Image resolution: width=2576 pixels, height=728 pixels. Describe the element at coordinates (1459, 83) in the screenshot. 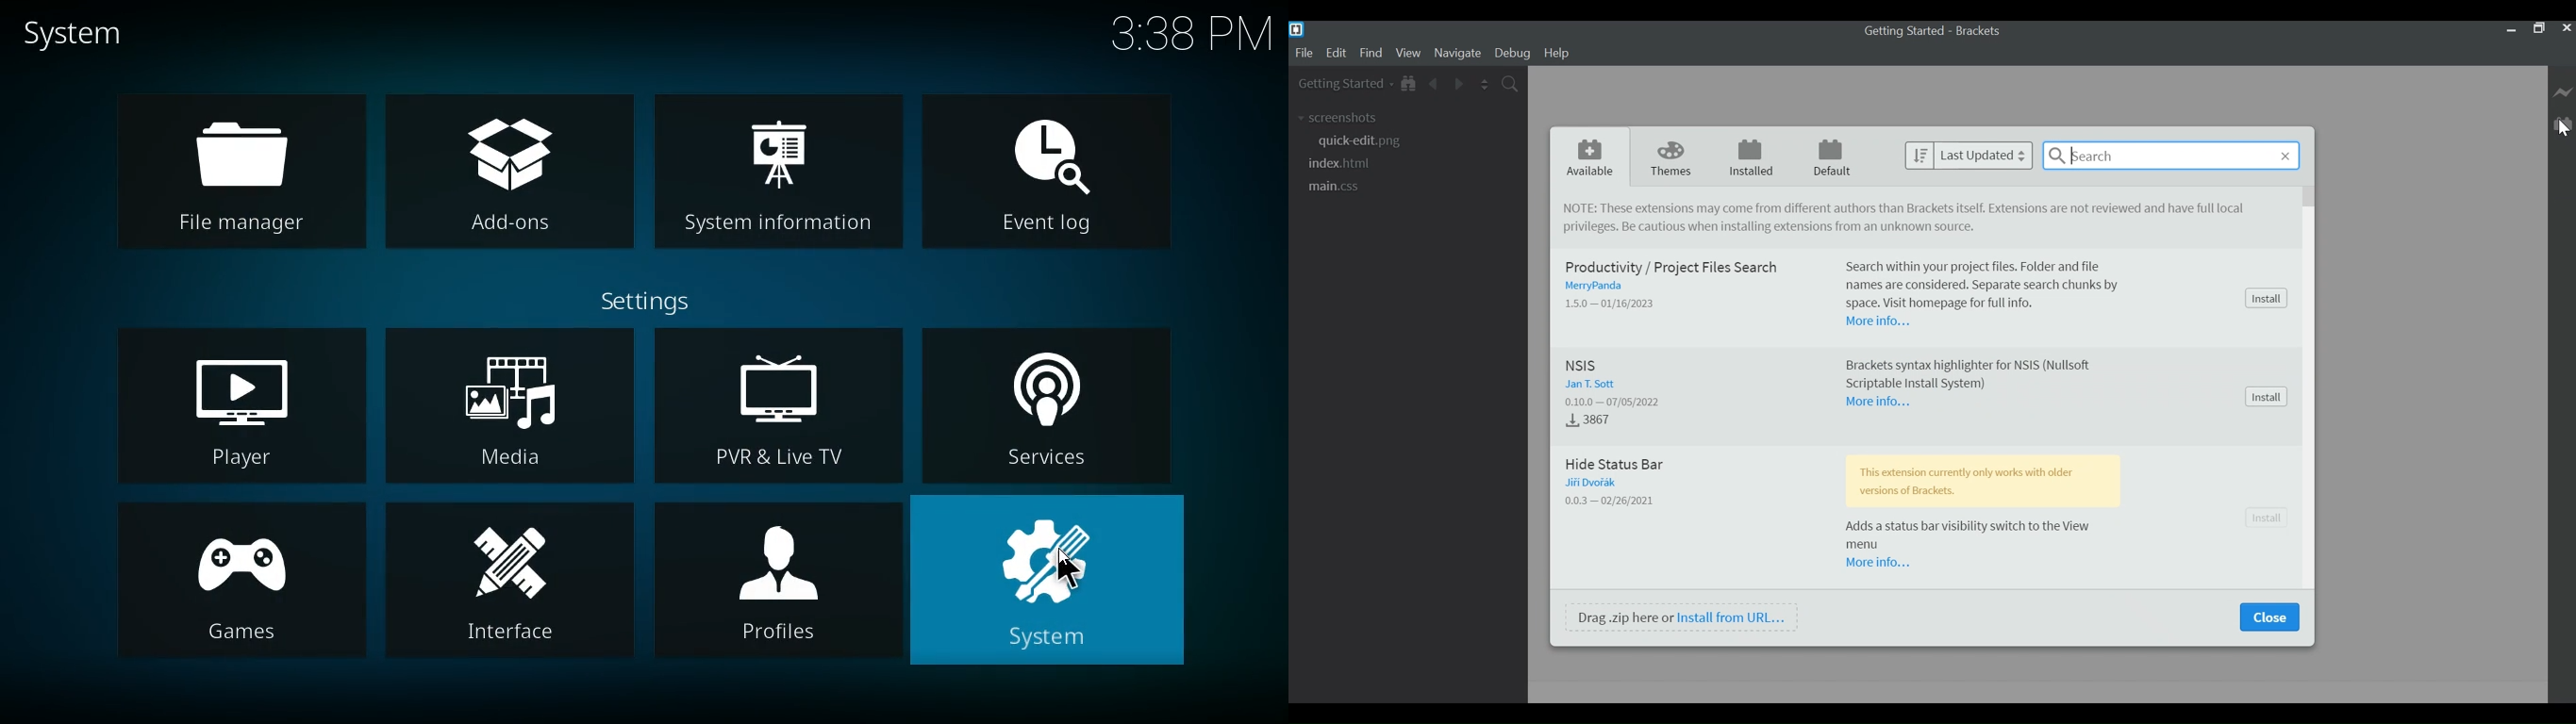

I see `Navigate Forward` at that location.